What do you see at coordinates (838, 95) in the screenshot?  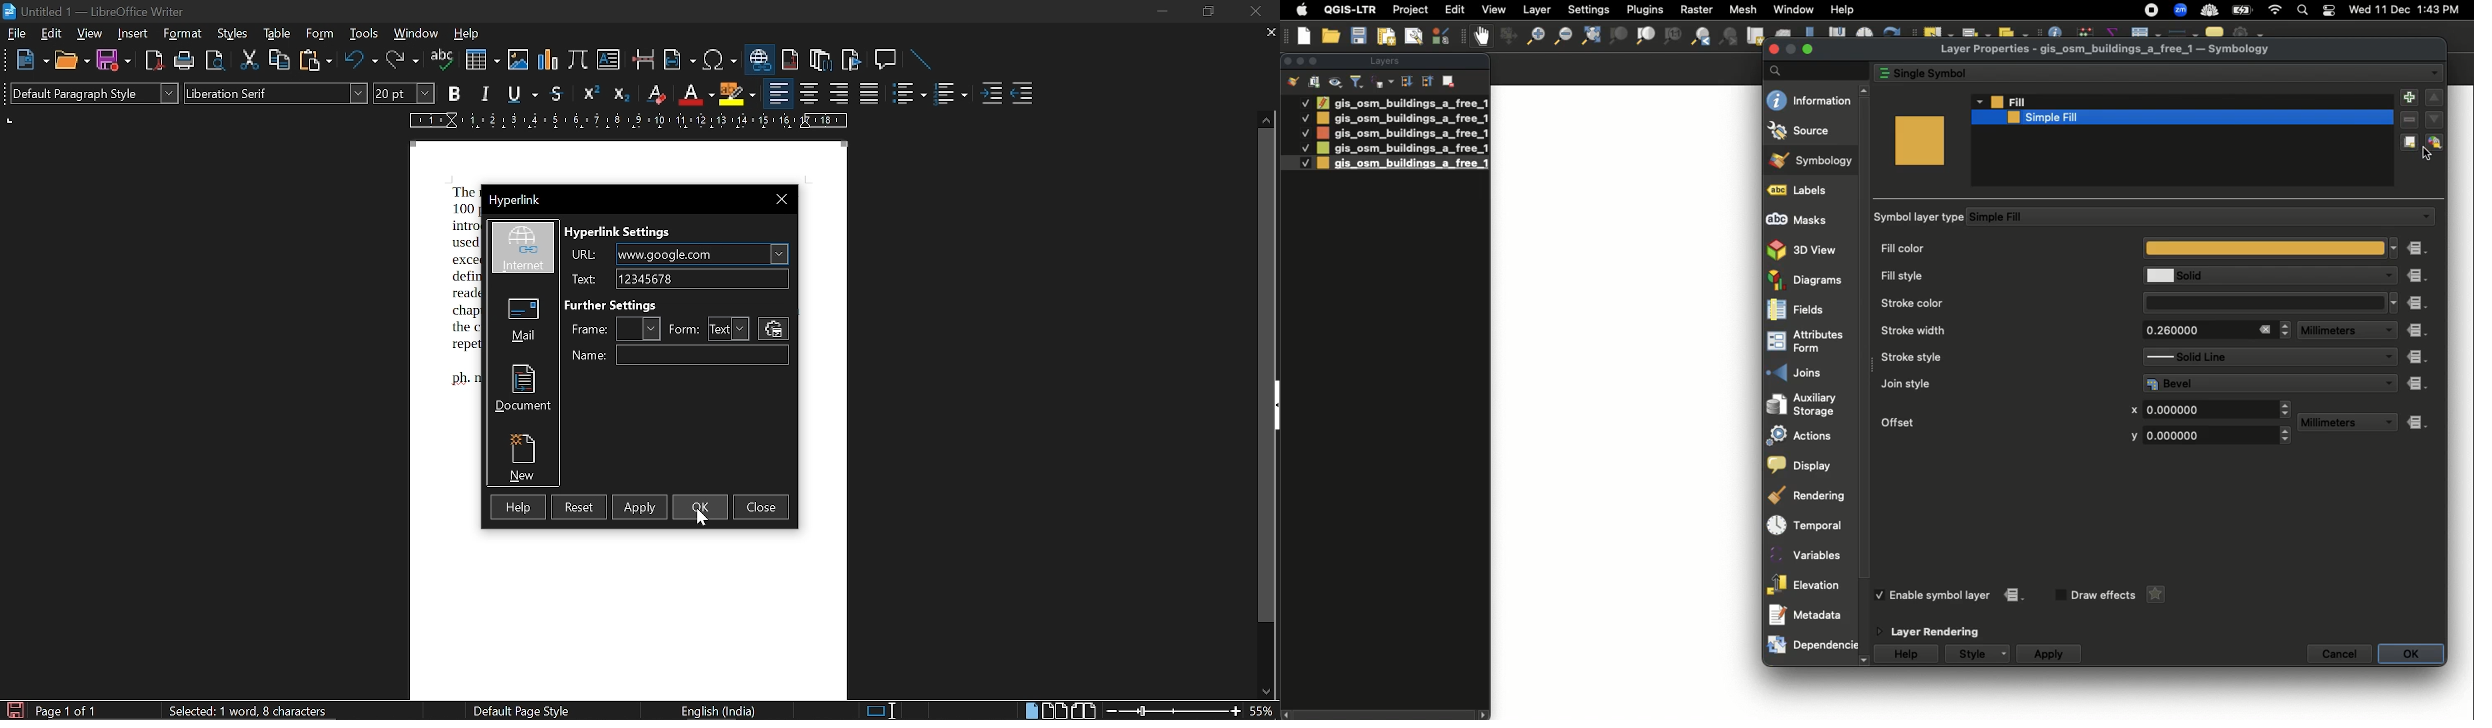 I see `align right` at bounding box center [838, 95].